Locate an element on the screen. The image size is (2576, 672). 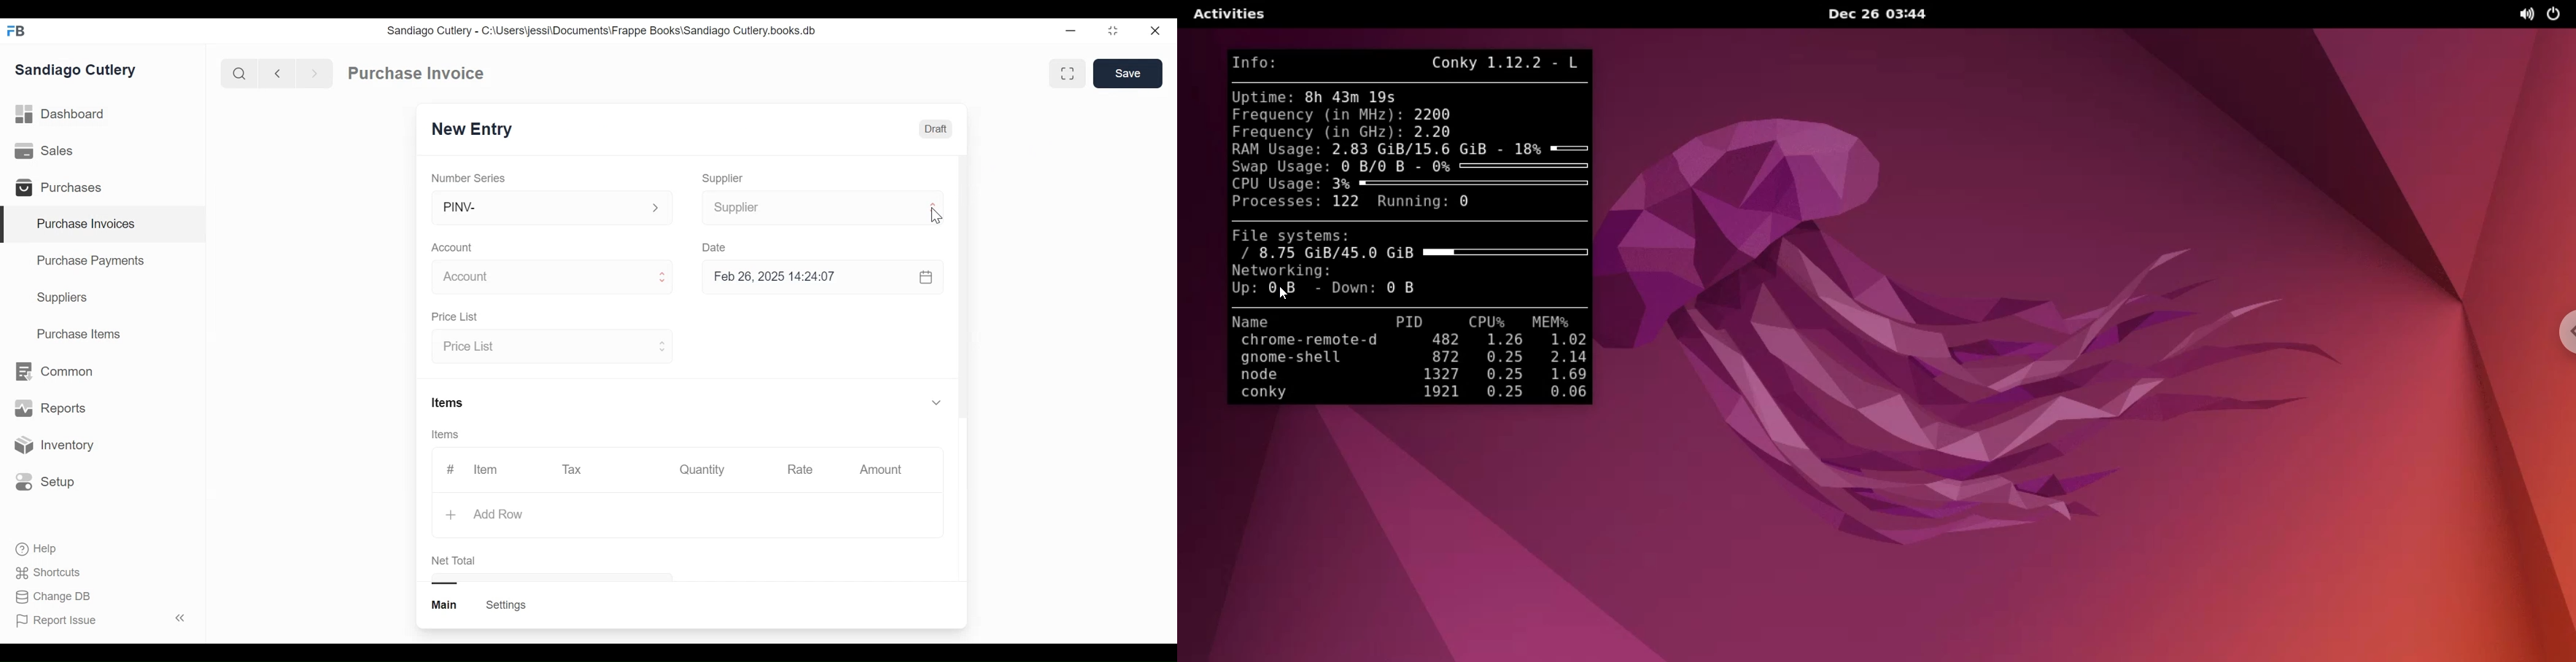
Cursor is located at coordinates (936, 216).